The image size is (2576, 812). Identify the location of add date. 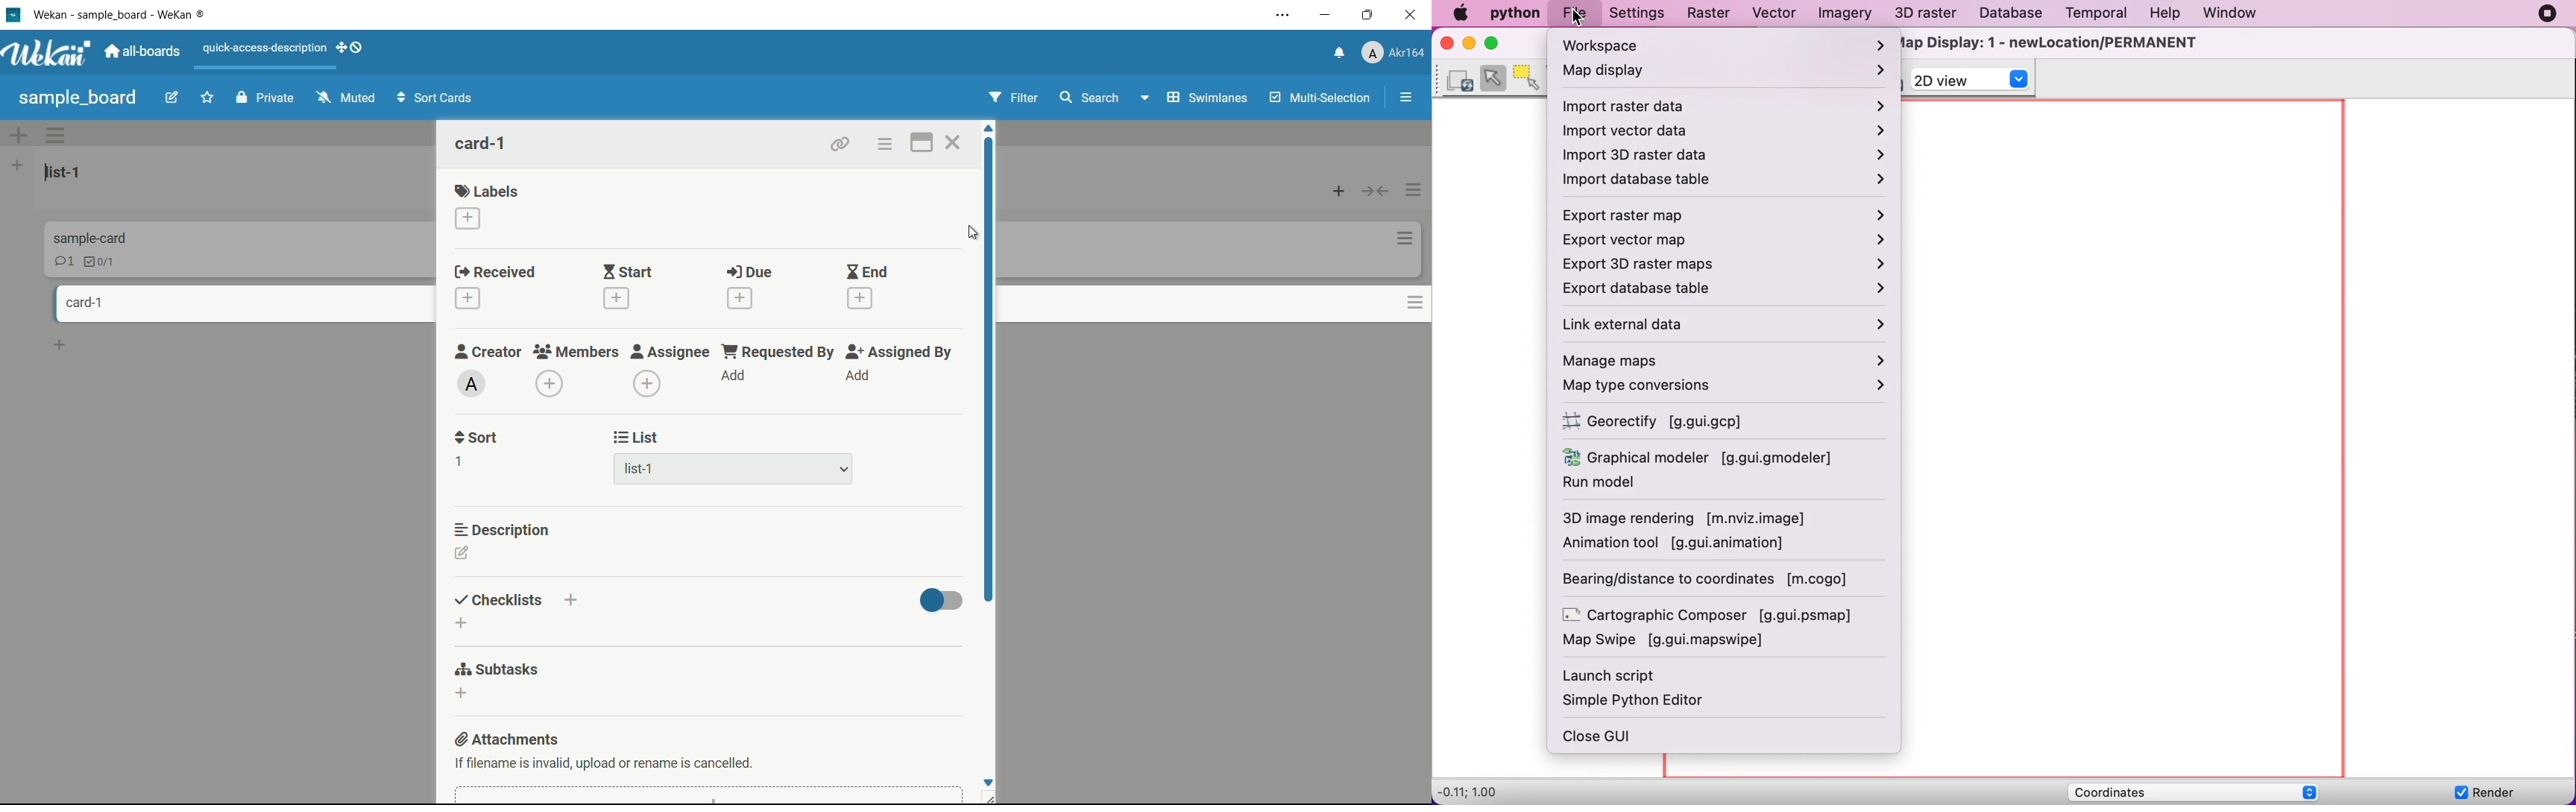
(467, 297).